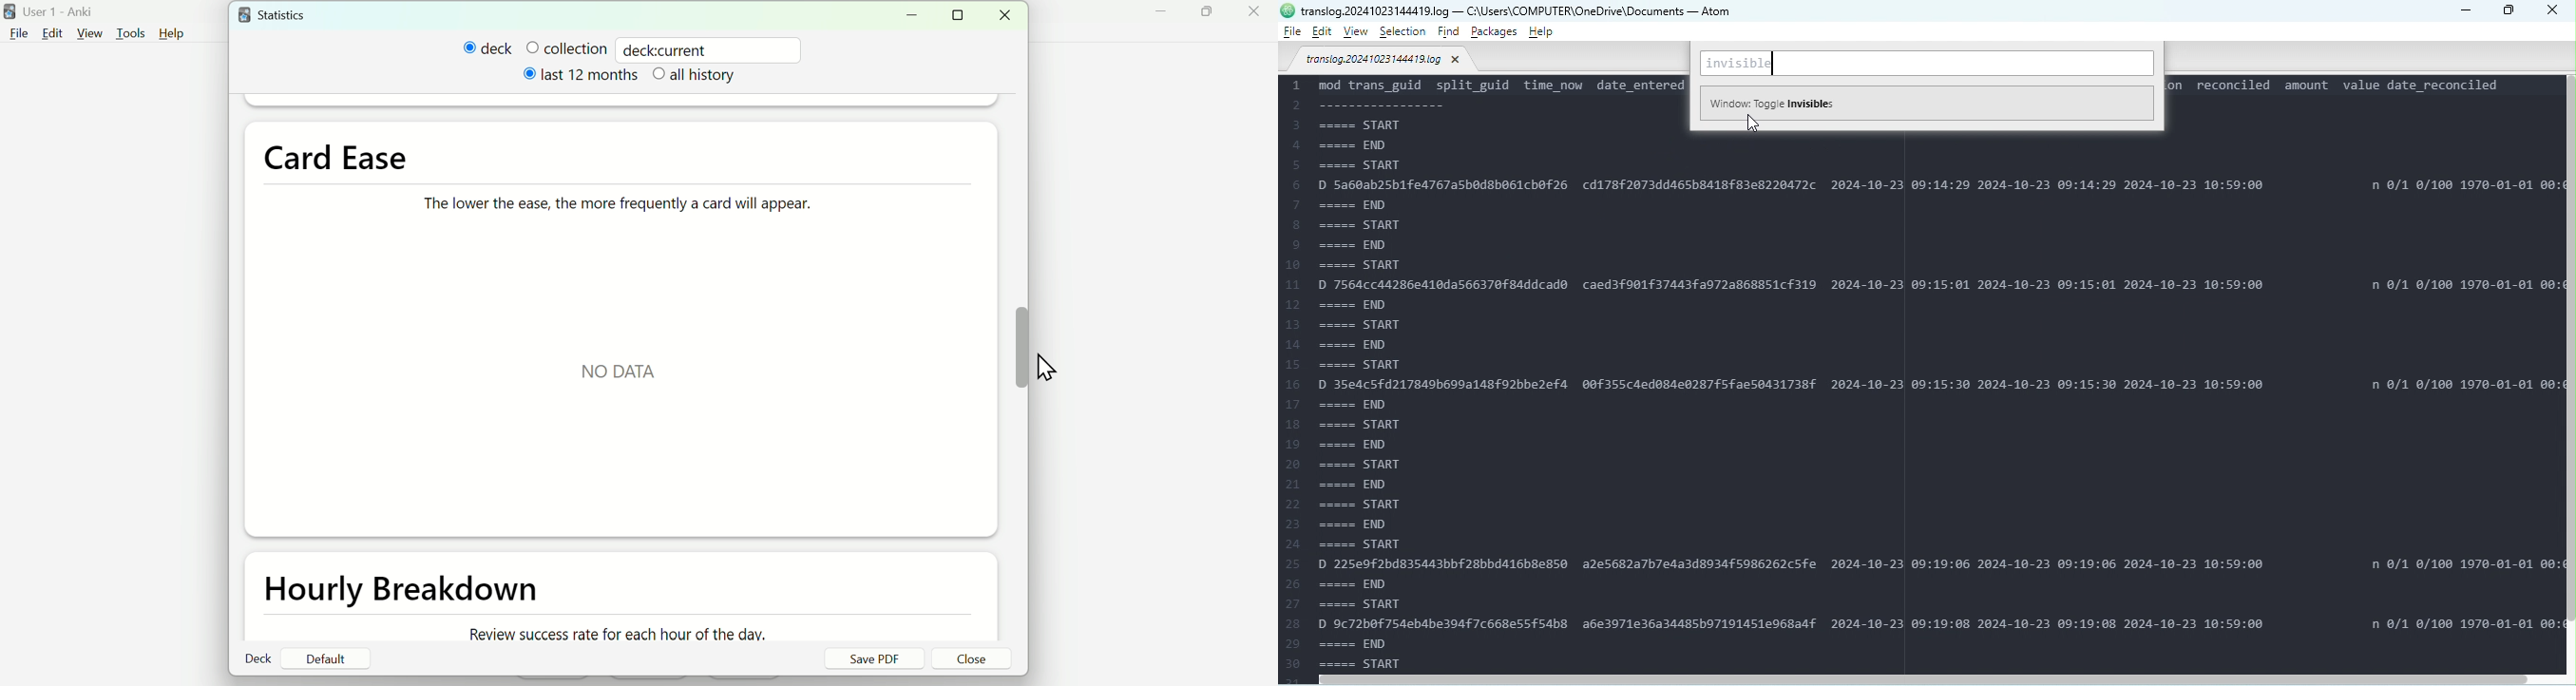 This screenshot has height=700, width=2576. Describe the element at coordinates (565, 48) in the screenshot. I see `collection` at that location.